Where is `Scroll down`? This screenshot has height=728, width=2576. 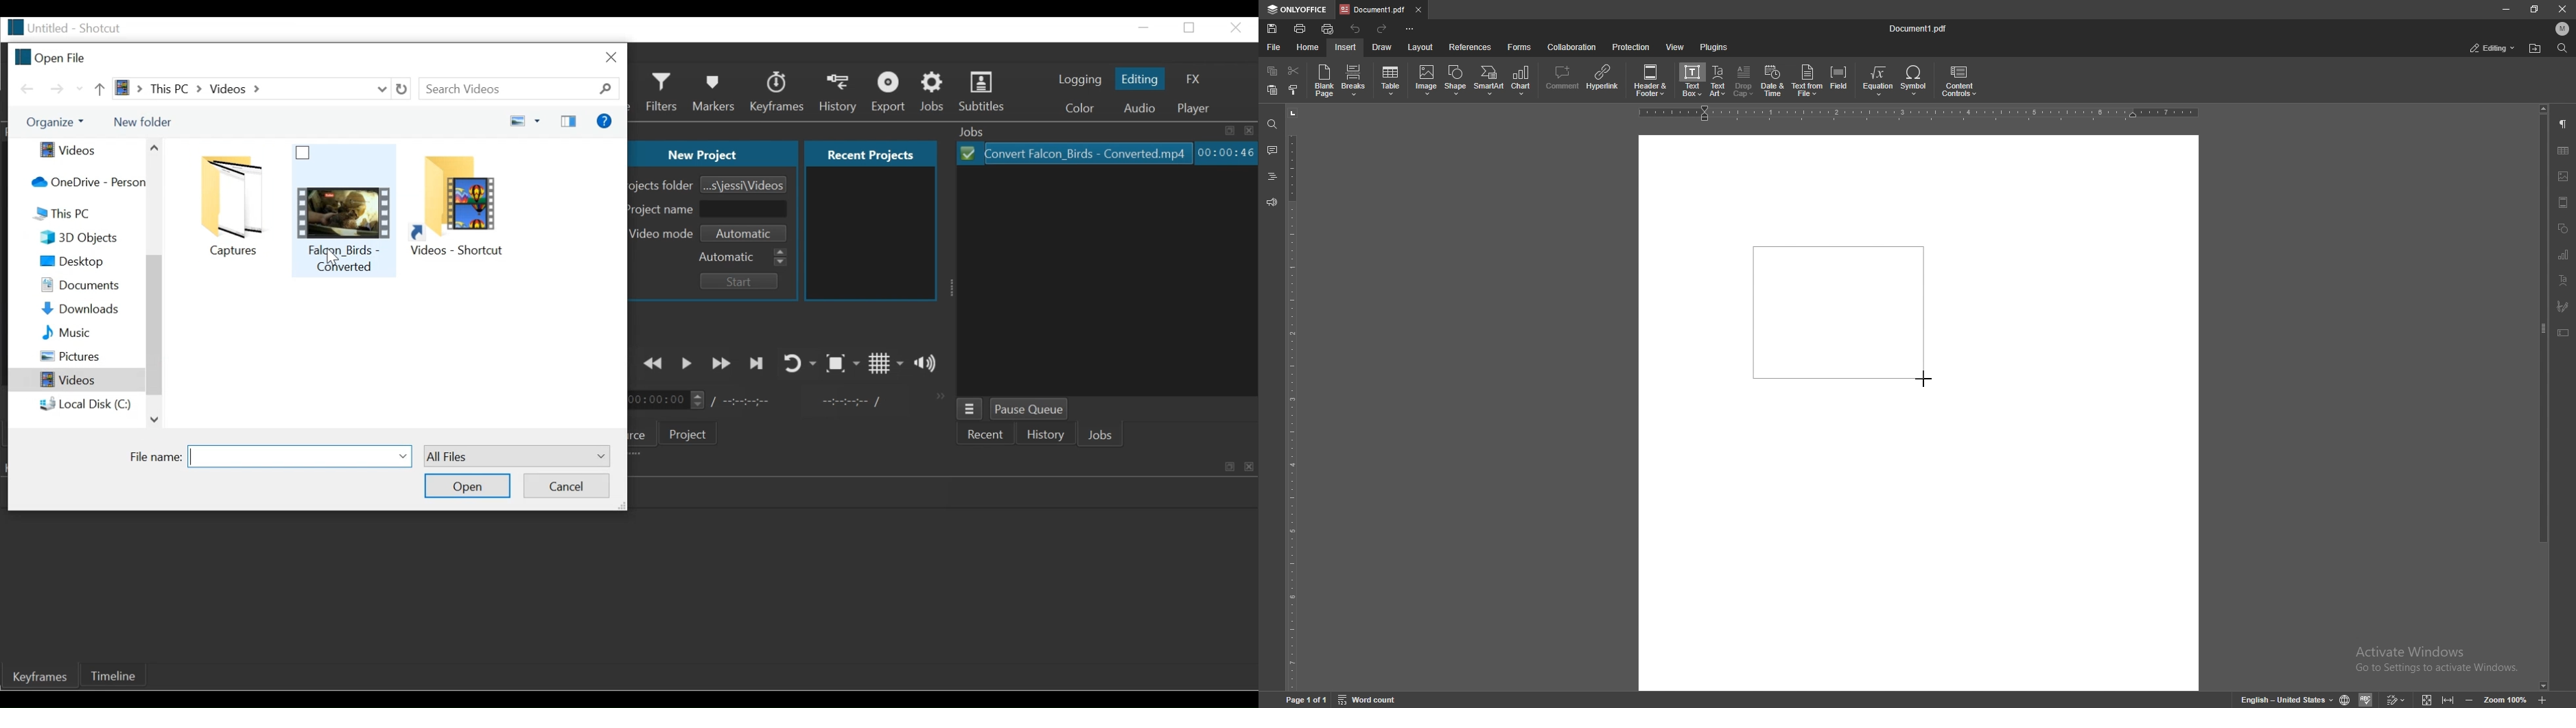
Scroll down is located at coordinates (154, 420).